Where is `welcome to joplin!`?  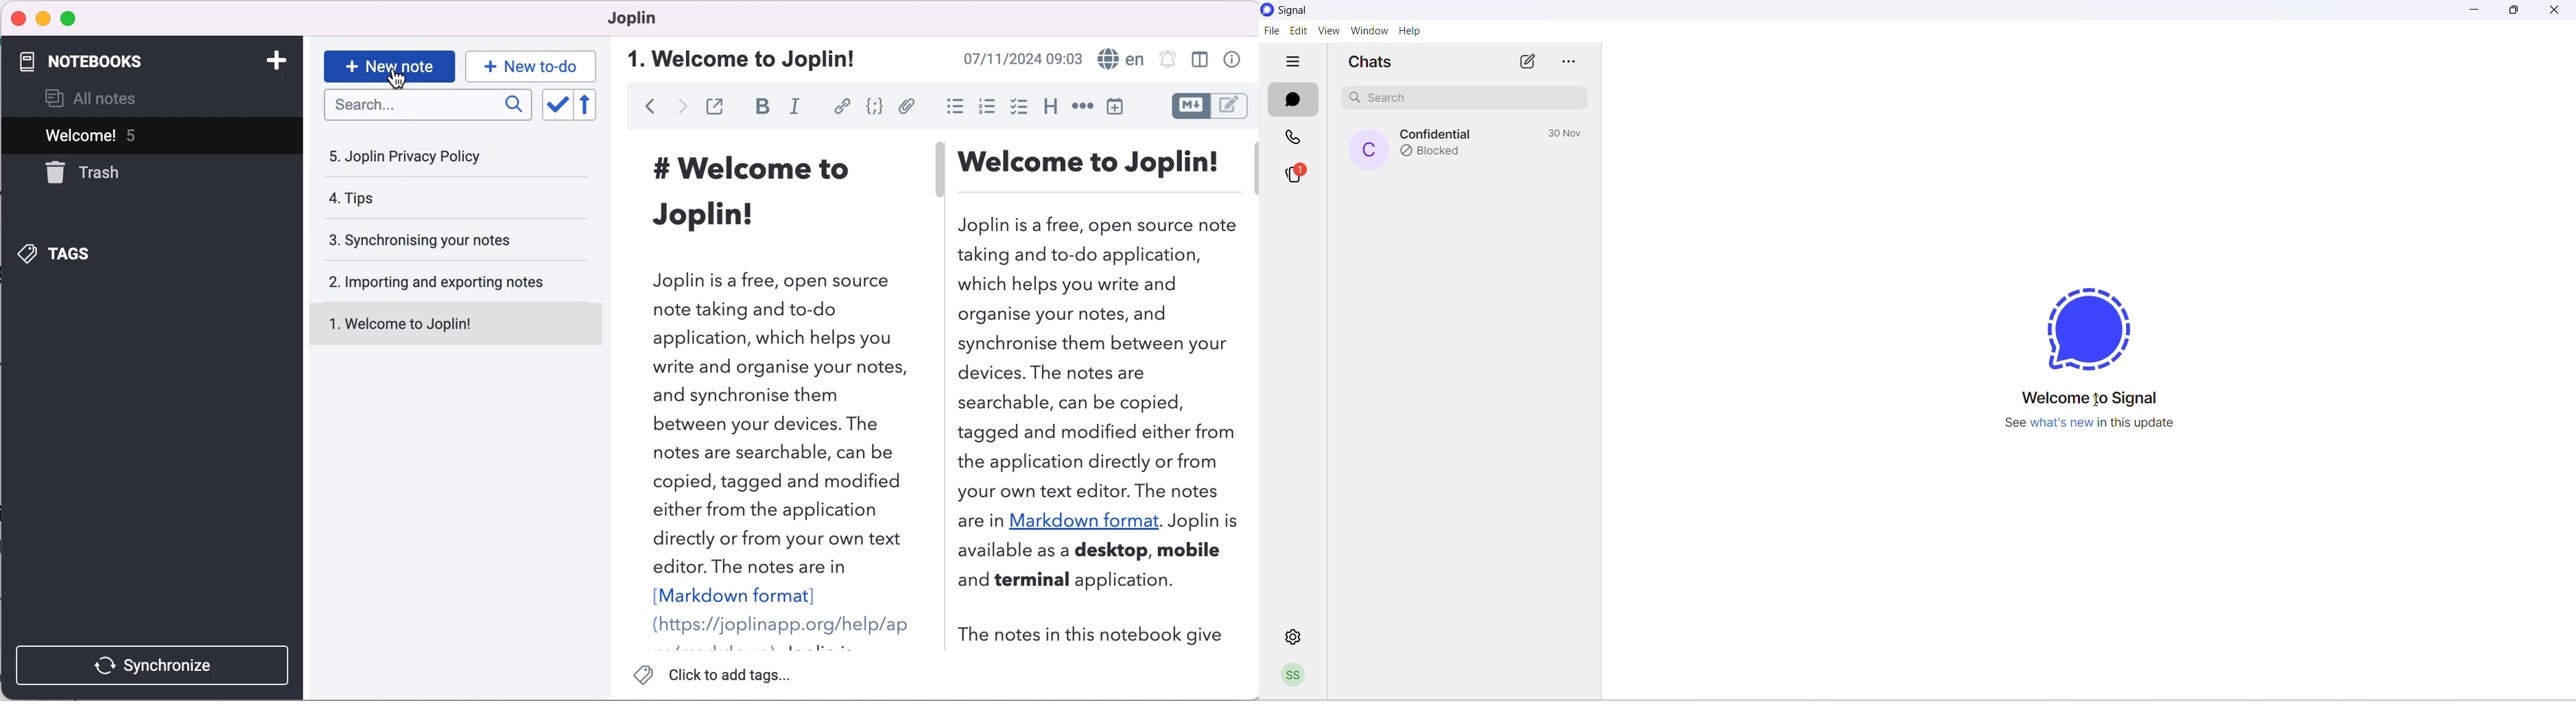 welcome to joplin! is located at coordinates (448, 323).